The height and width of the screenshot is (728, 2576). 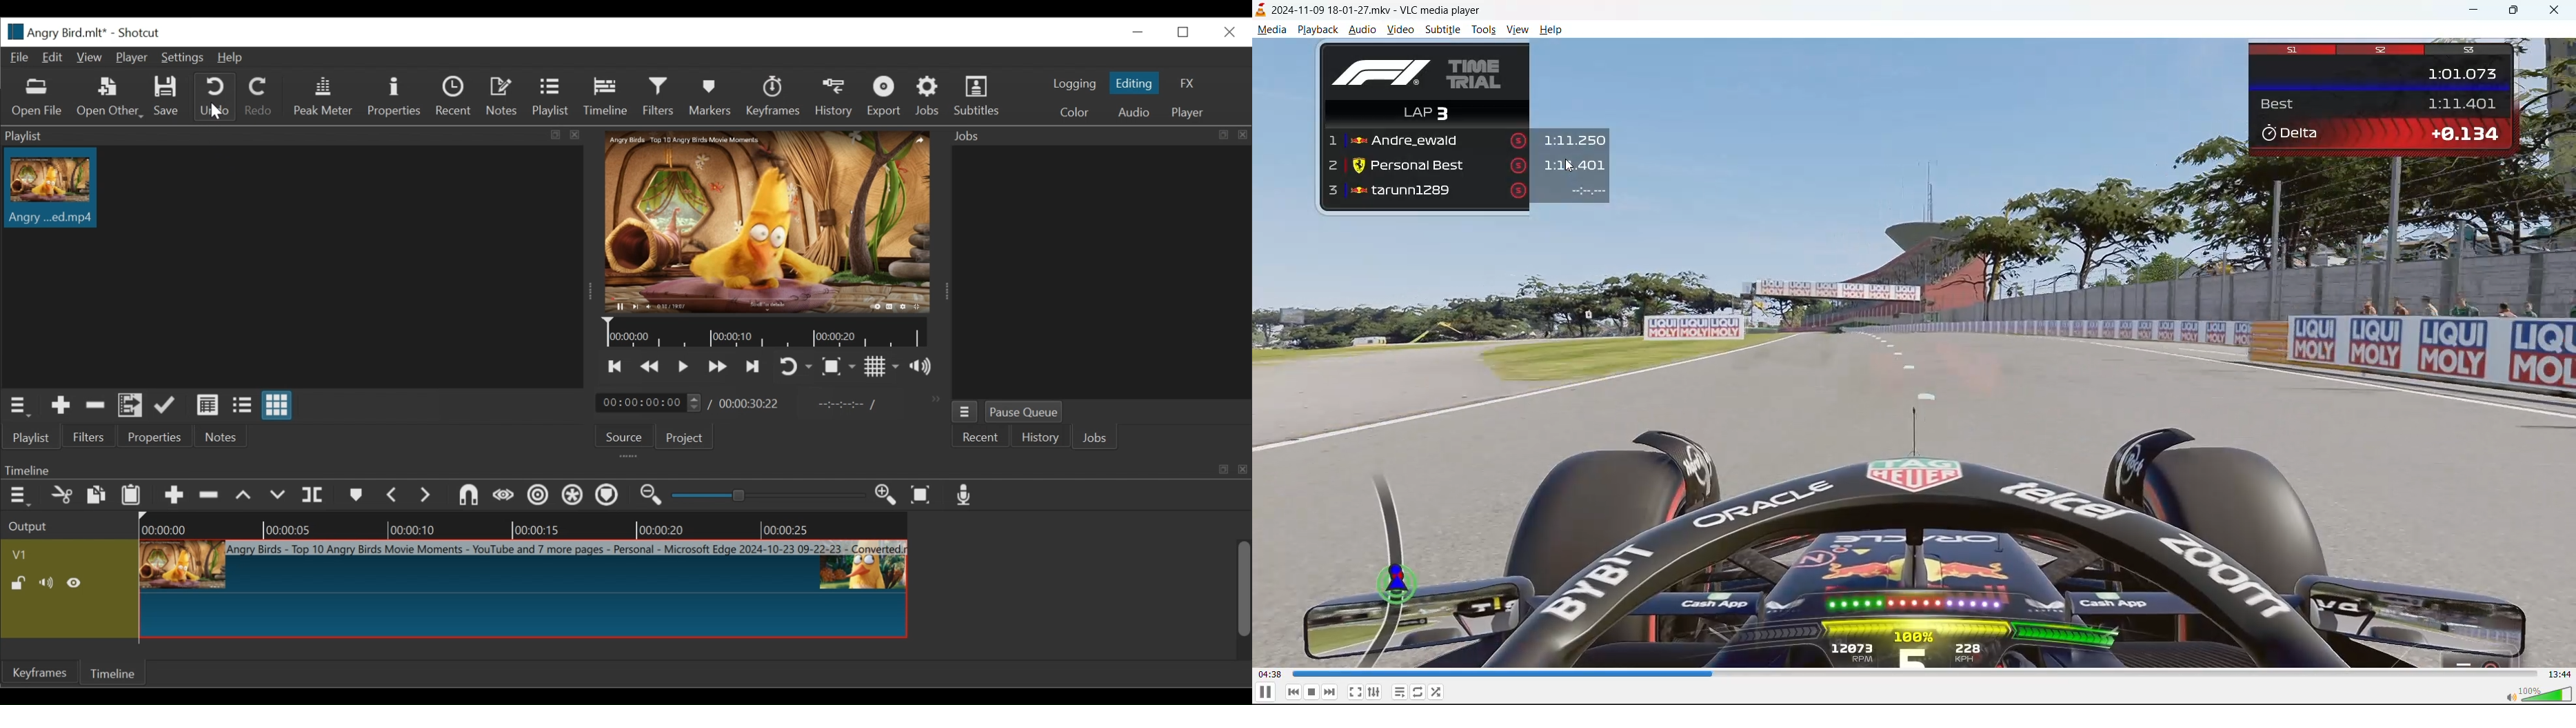 I want to click on Keyframe, so click(x=38, y=674).